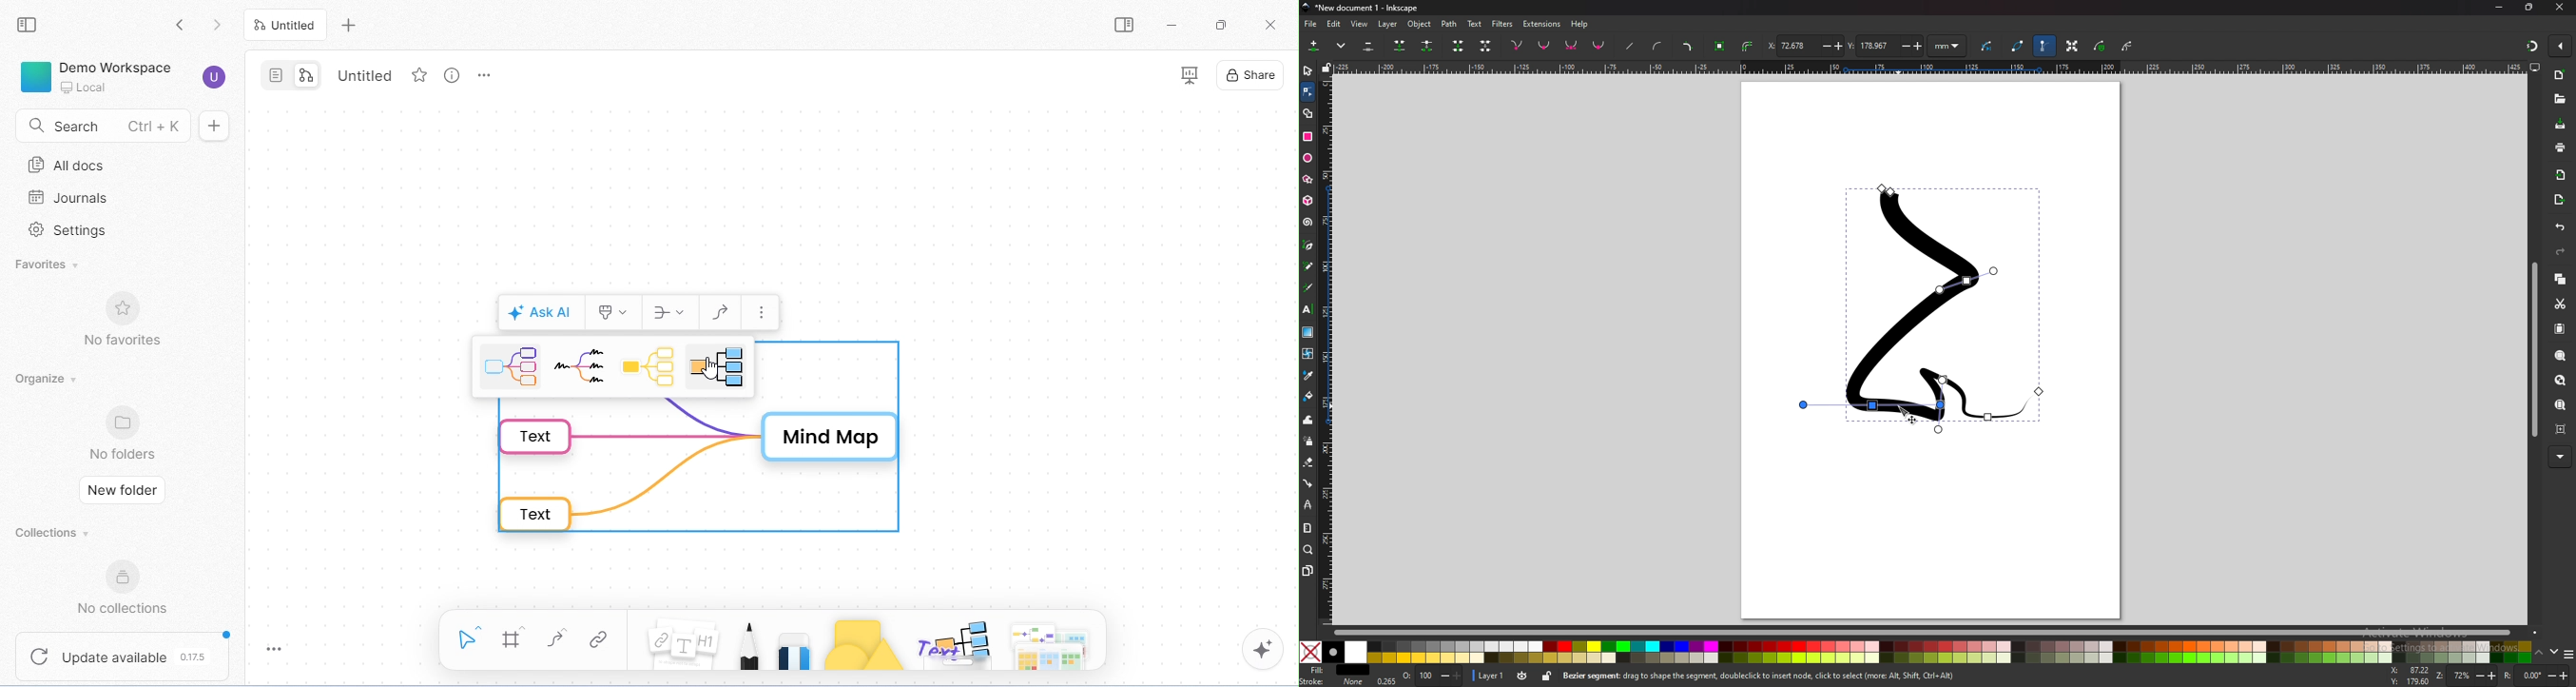  Describe the element at coordinates (2560, 125) in the screenshot. I see `save` at that location.